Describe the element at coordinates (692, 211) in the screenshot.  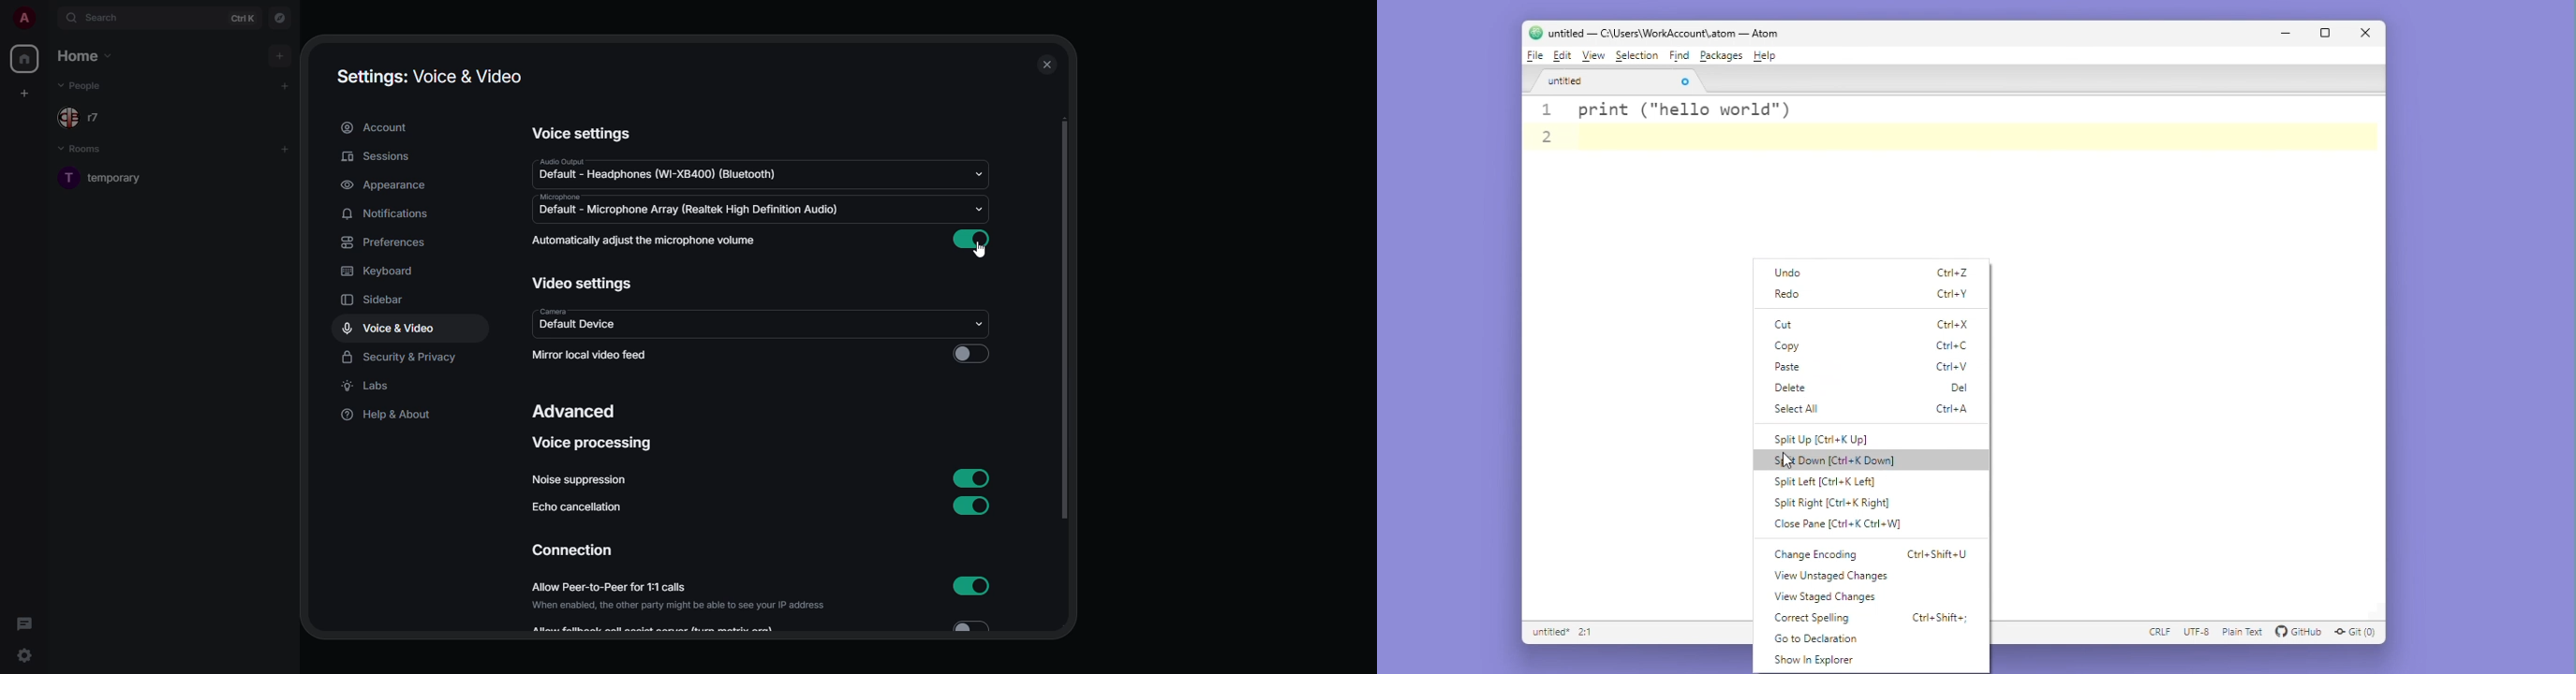
I see `Default - Microphone Array (Realtek High Definition Audio` at that location.